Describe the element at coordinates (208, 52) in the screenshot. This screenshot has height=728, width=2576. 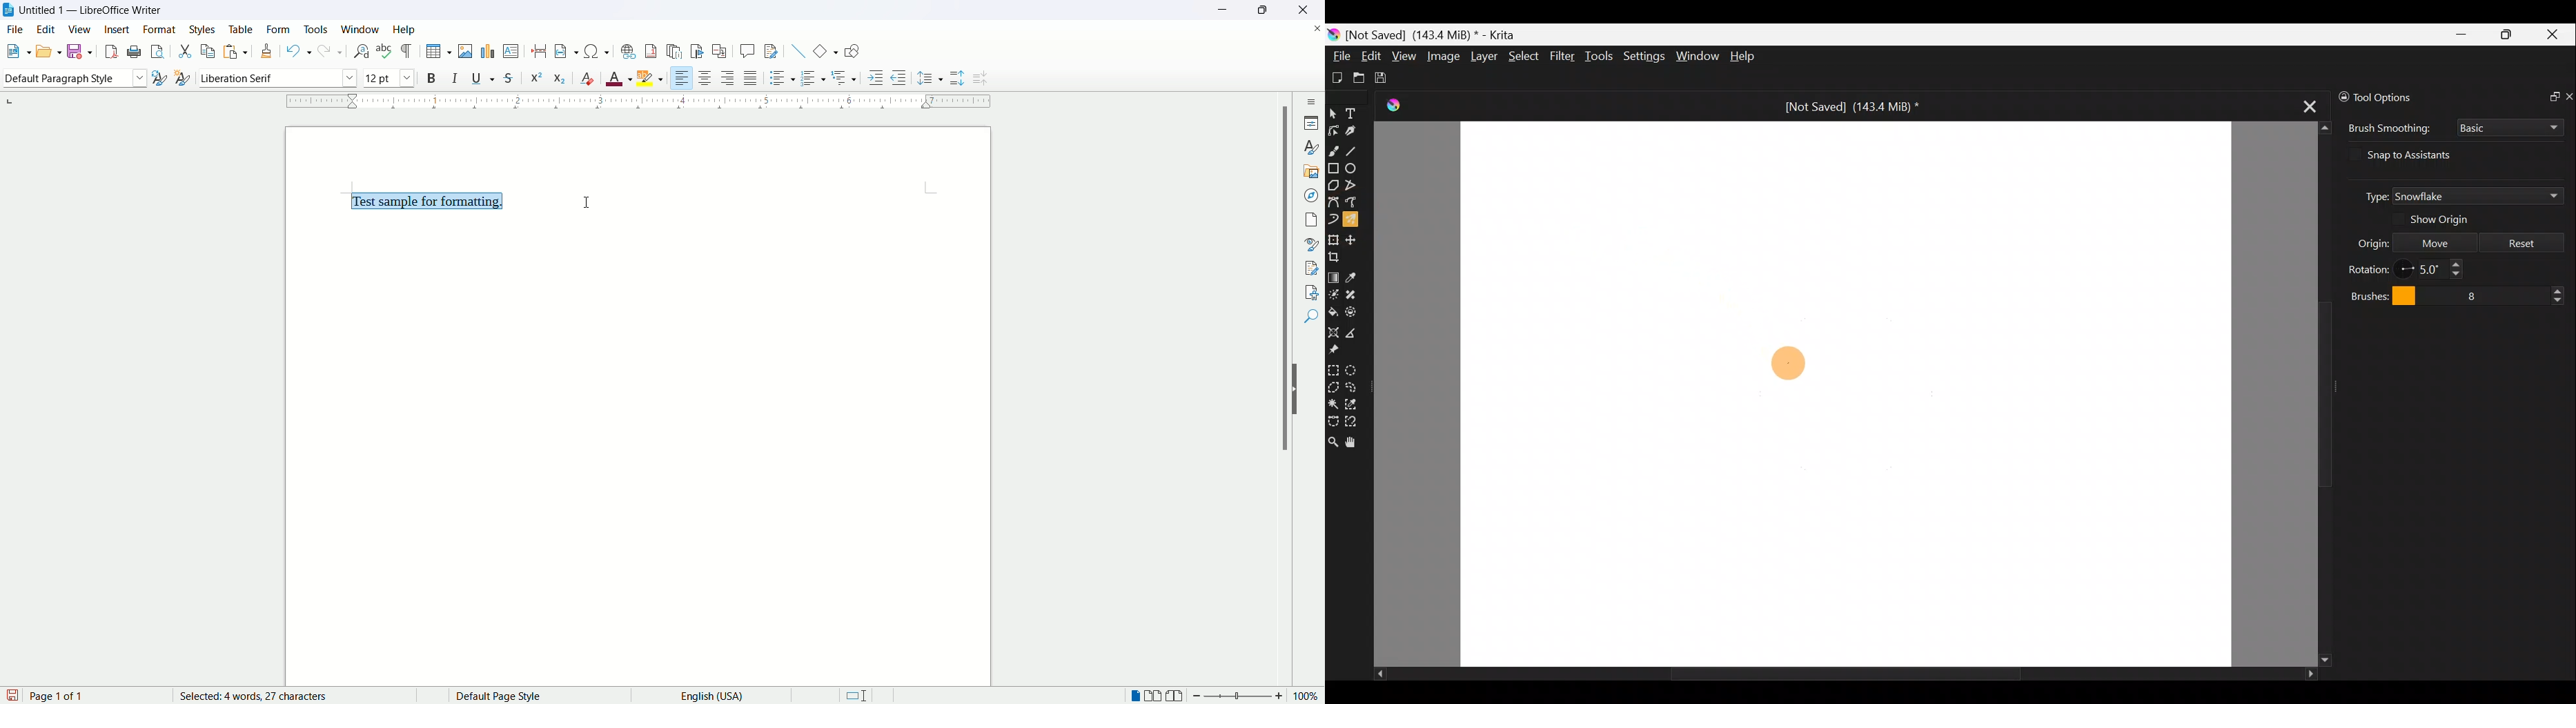
I see `copy` at that location.